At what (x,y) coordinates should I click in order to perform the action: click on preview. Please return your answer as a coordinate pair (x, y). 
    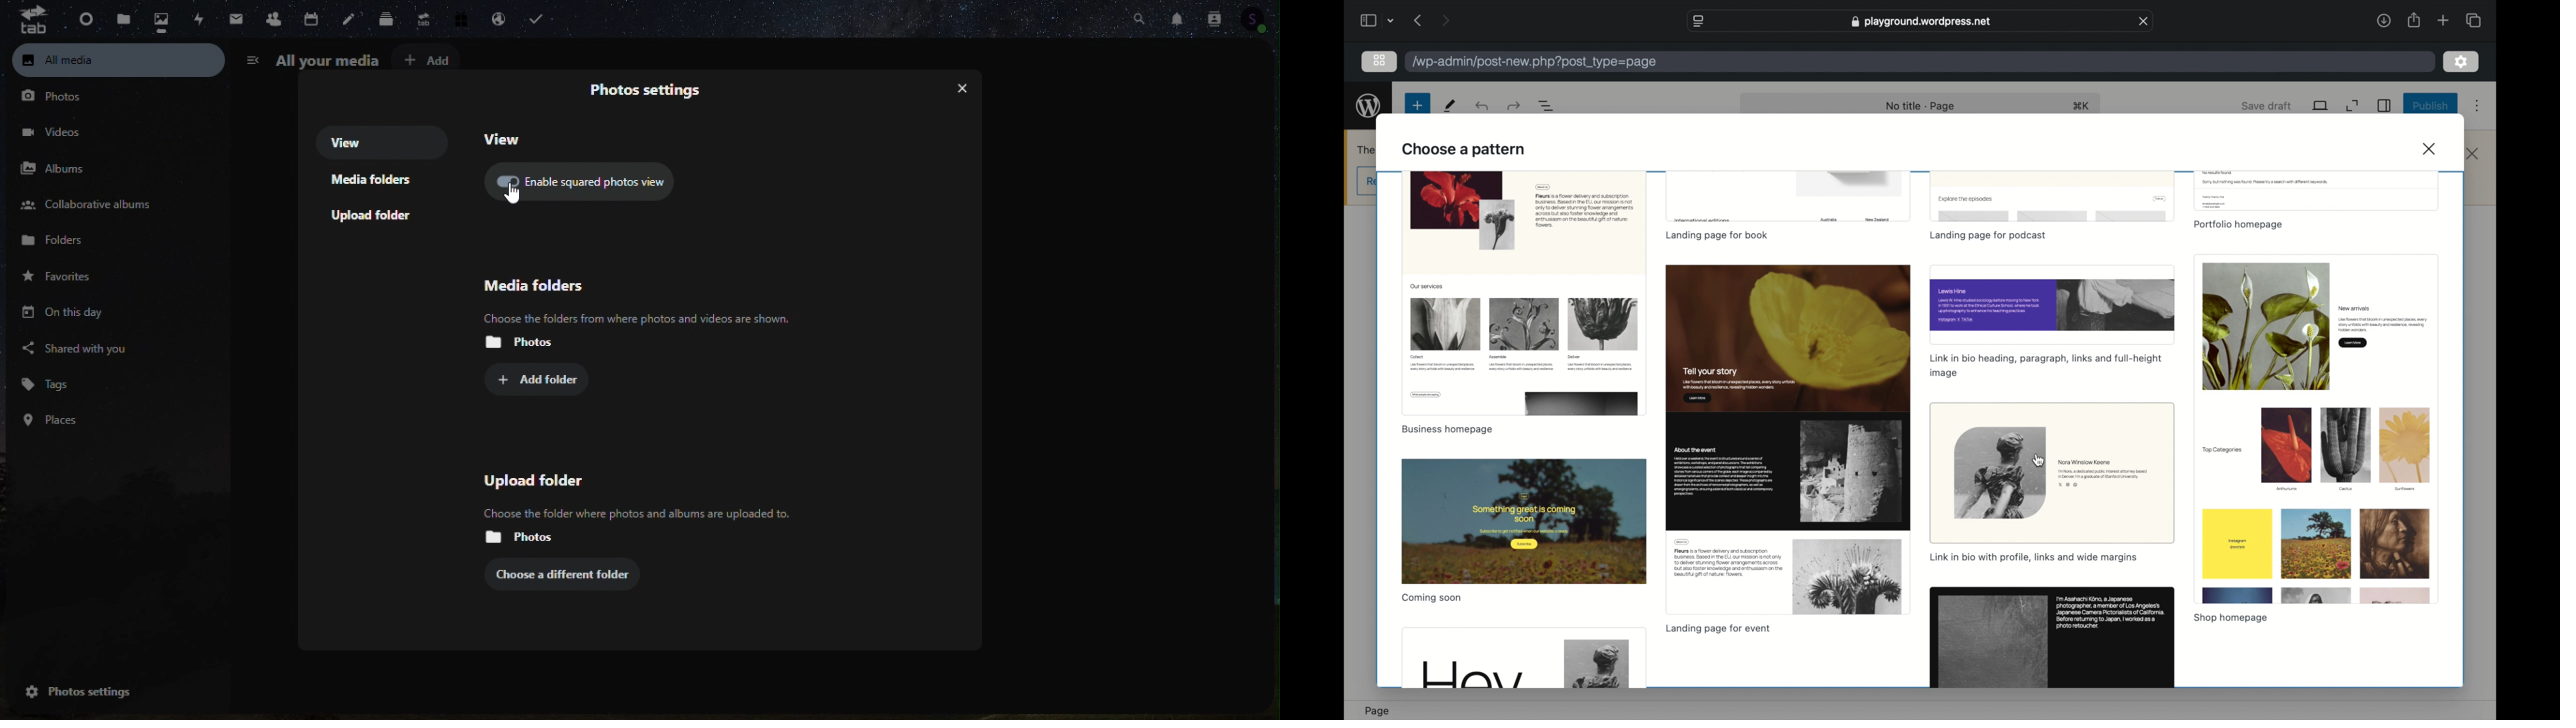
    Looking at the image, I should click on (2052, 473).